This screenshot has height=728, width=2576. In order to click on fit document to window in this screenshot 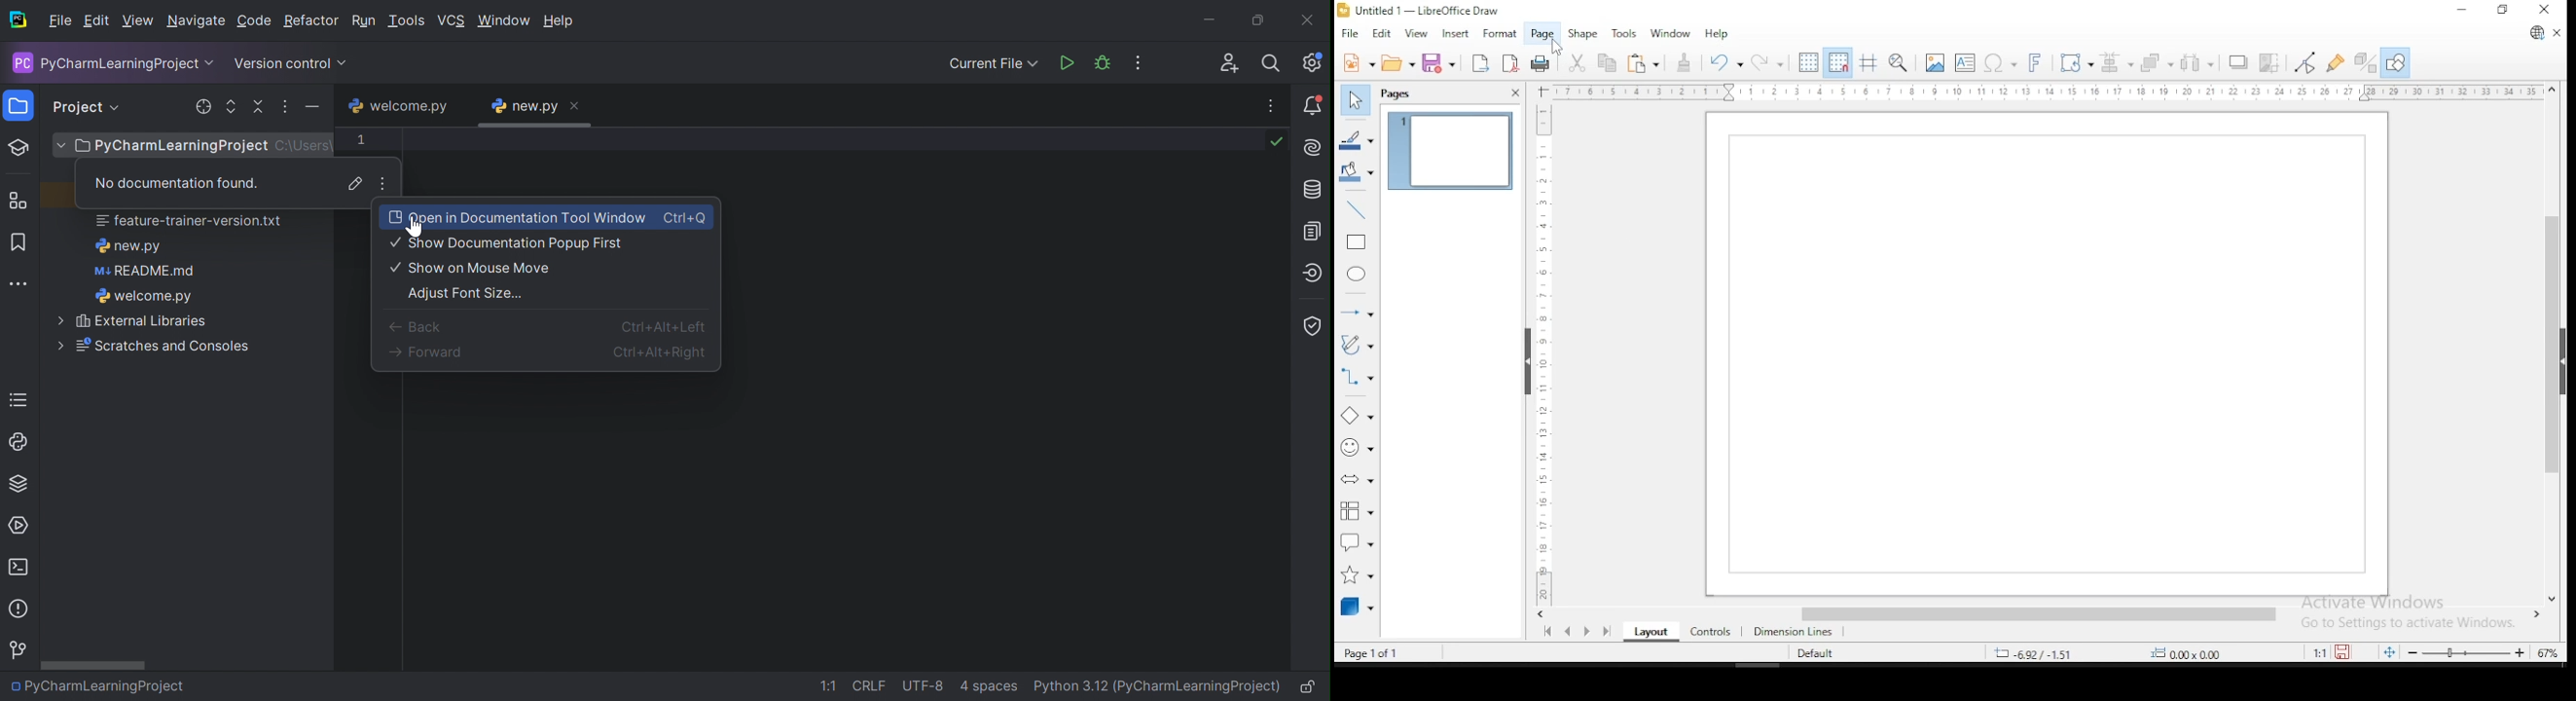, I will do `click(2391, 651)`.